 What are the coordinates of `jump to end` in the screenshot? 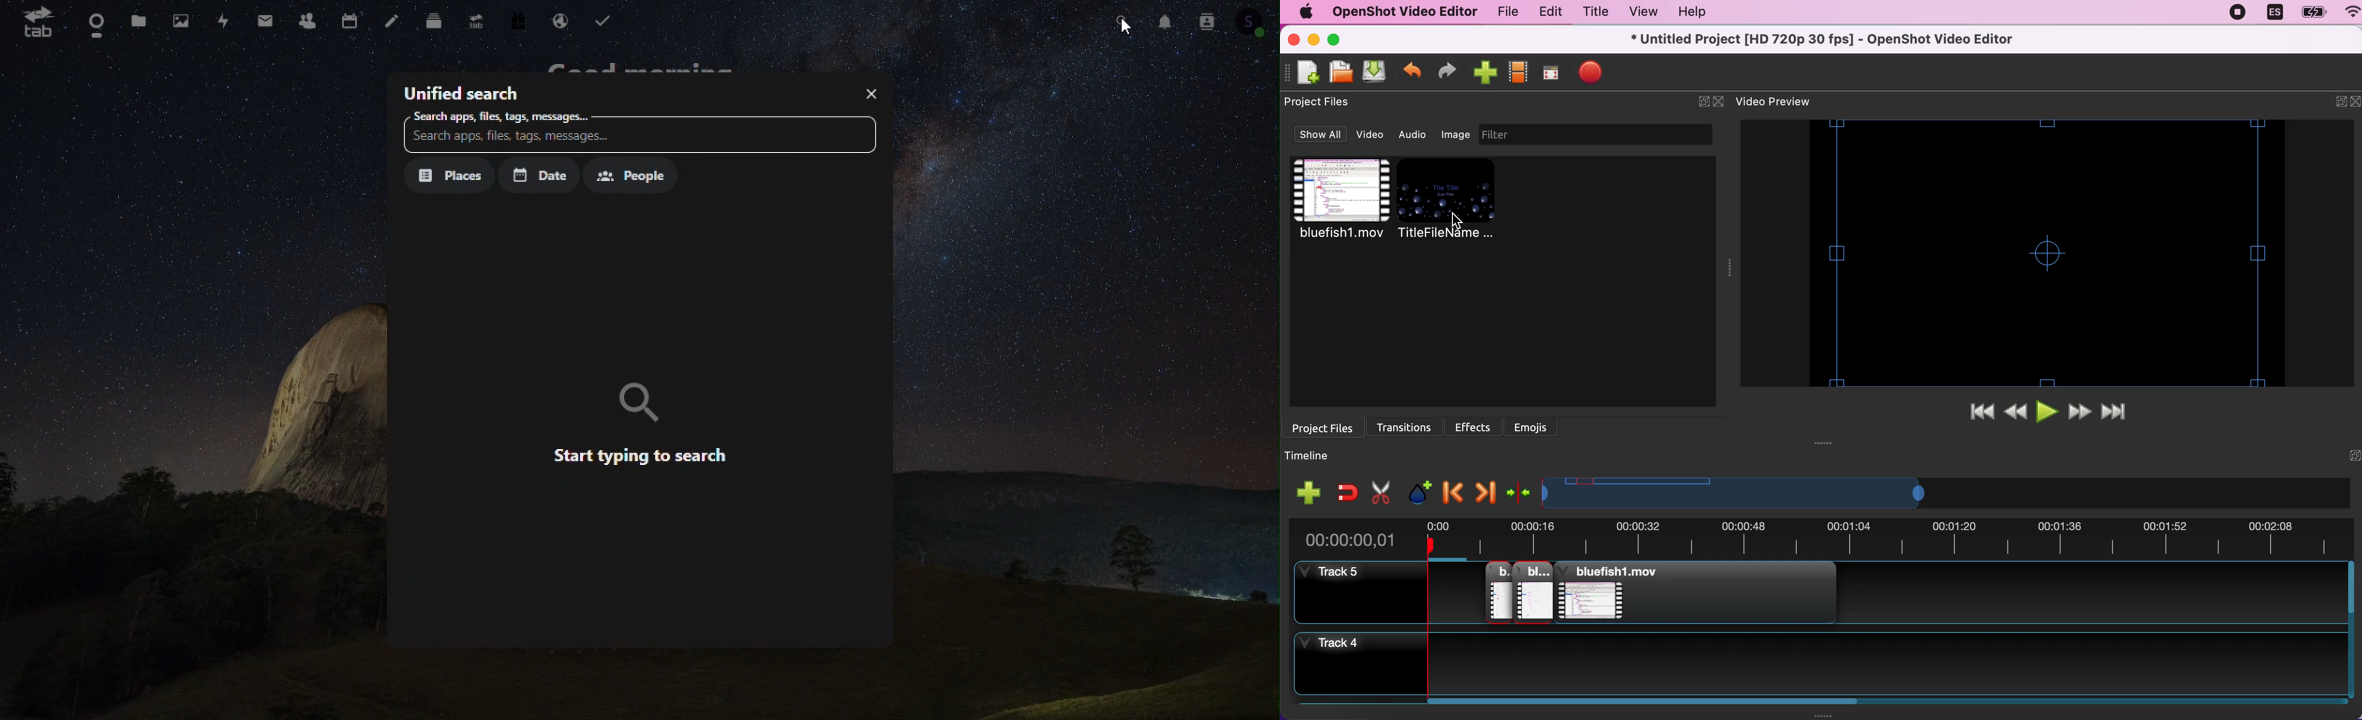 It's located at (2121, 413).